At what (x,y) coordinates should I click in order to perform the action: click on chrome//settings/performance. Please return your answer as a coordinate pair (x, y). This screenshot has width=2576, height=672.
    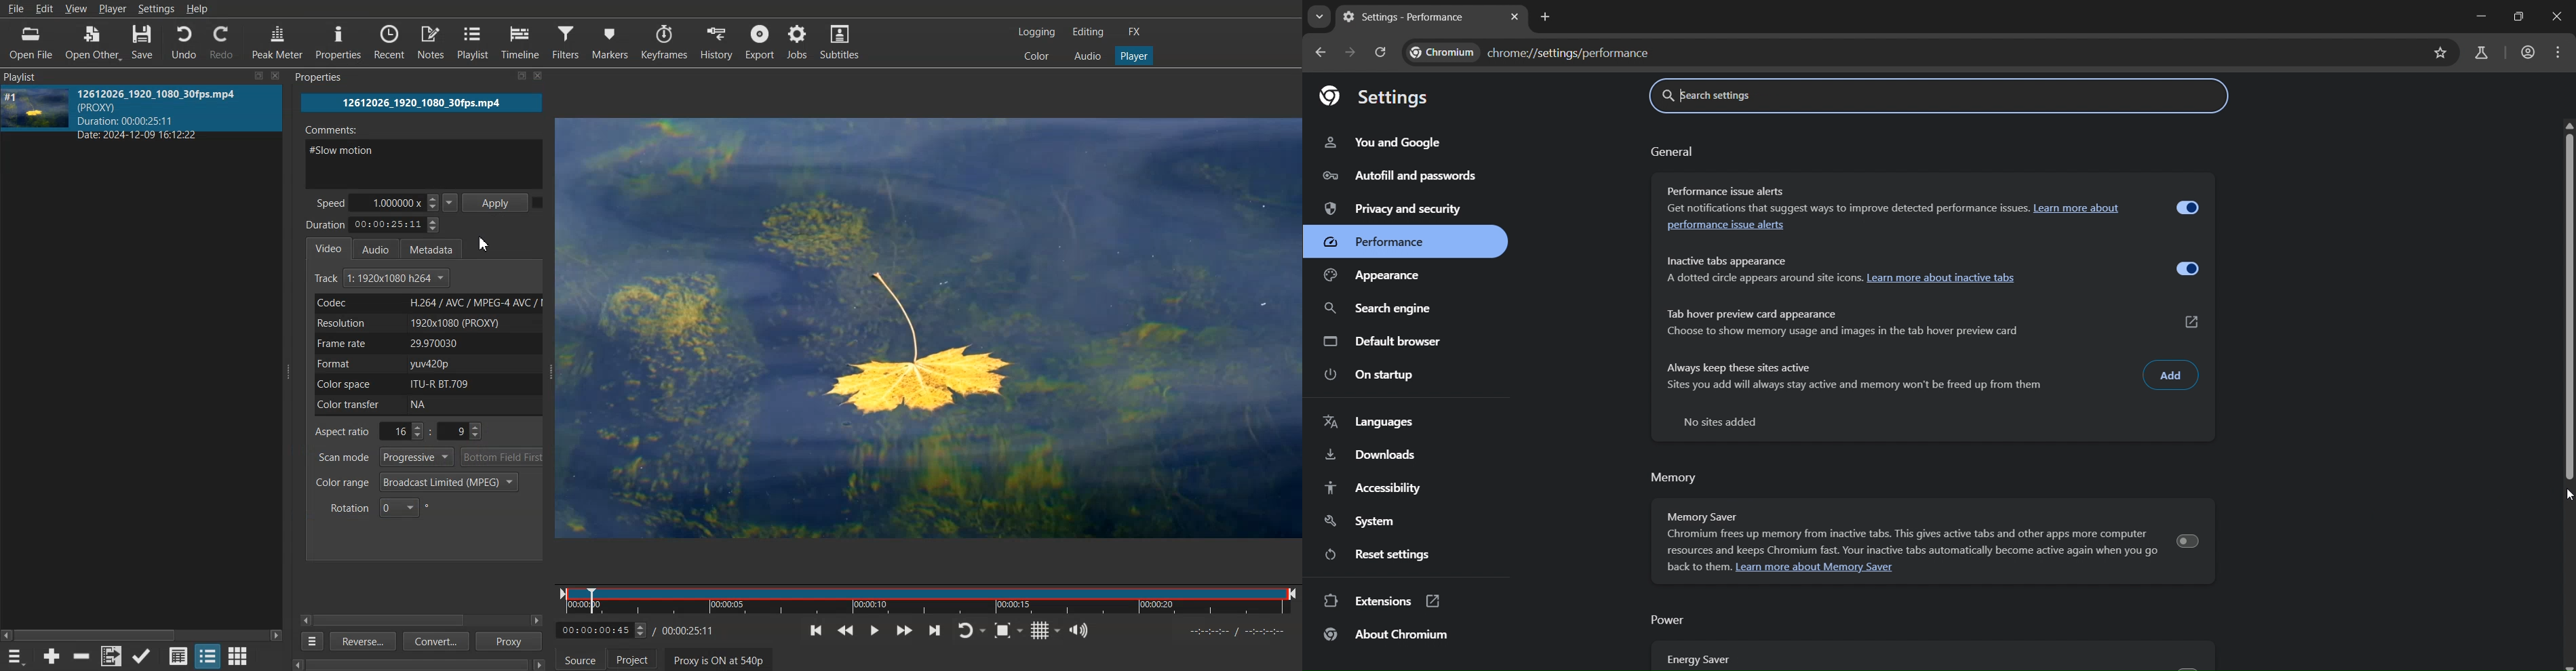
    Looking at the image, I should click on (1535, 50).